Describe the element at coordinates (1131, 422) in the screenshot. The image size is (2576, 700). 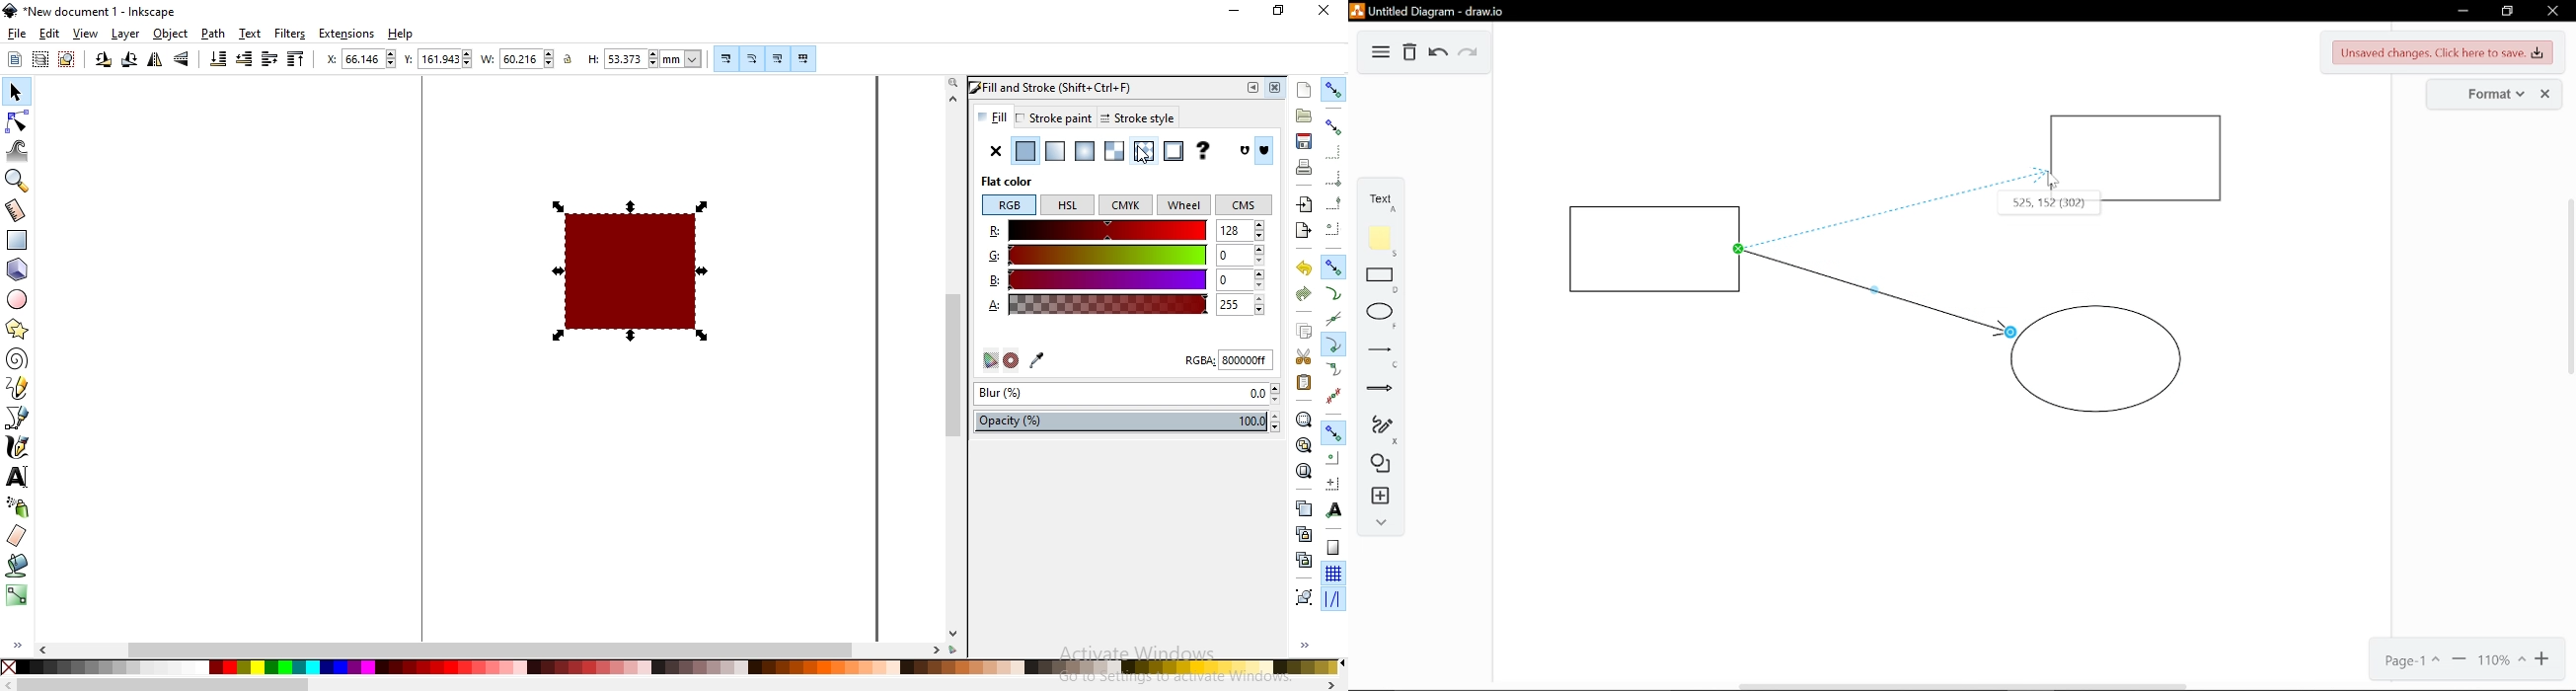
I see `opacity` at that location.